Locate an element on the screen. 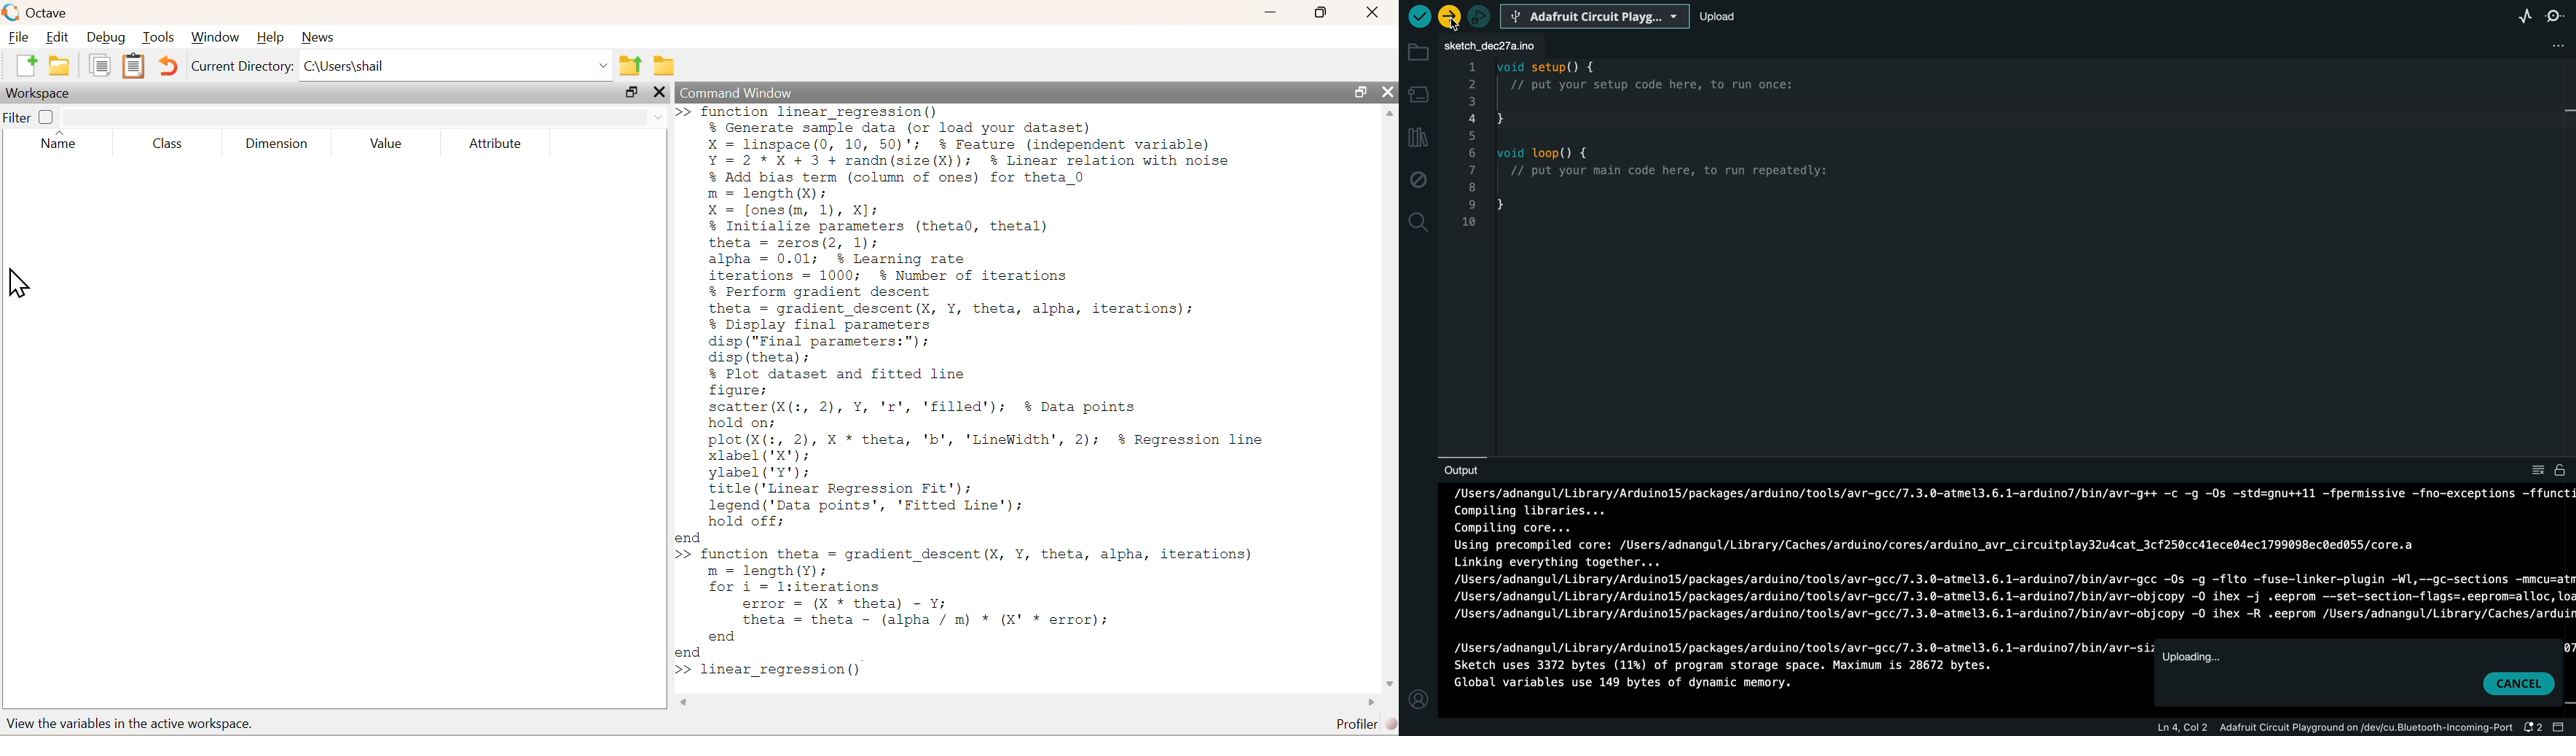 The width and height of the screenshot is (2576, 756). >>function linear regression()% Generate sample data (or load your dataset)X = linspace(0, 10, 50)'; % Feature (independent variable)Y=2*X+ 3 + randn(size(X)); % Linear relation with noise% Add bias term (column of ones) for theta 0m = length (X):X = [ones (m, 1), X];% Initialize parameters (theta0, thetal) is located at coordinates (956, 169).